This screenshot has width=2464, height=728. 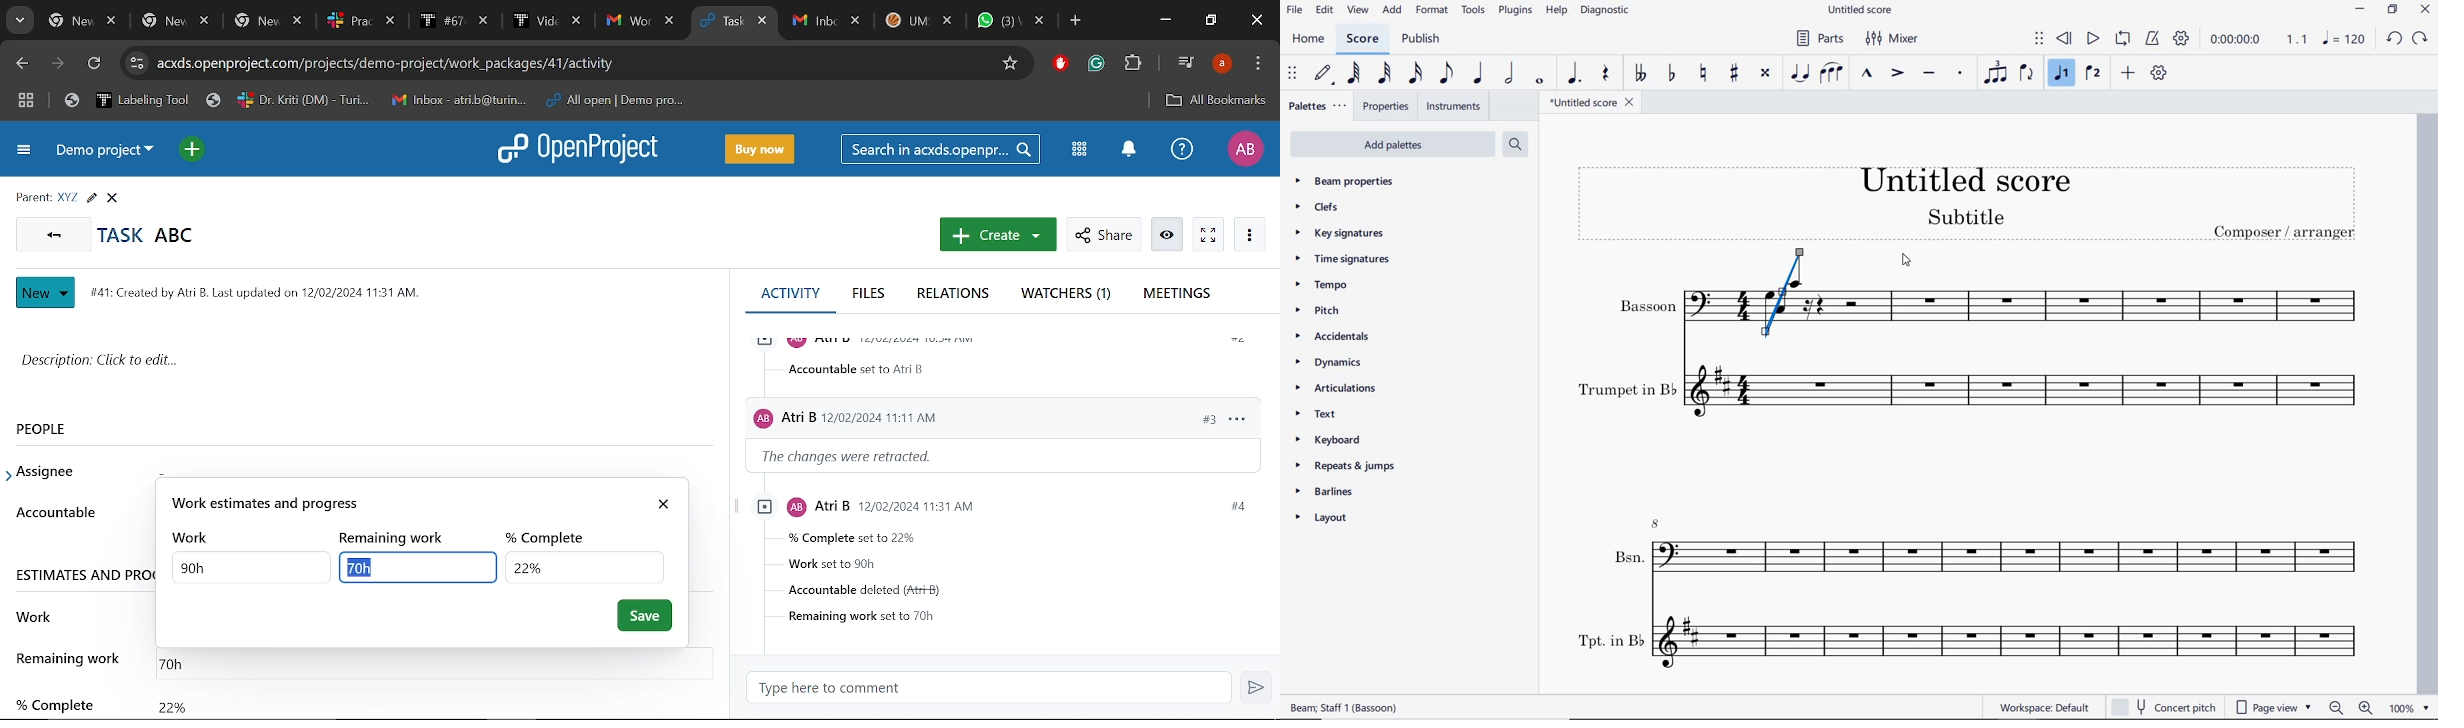 I want to click on playback settings, so click(x=2183, y=38).